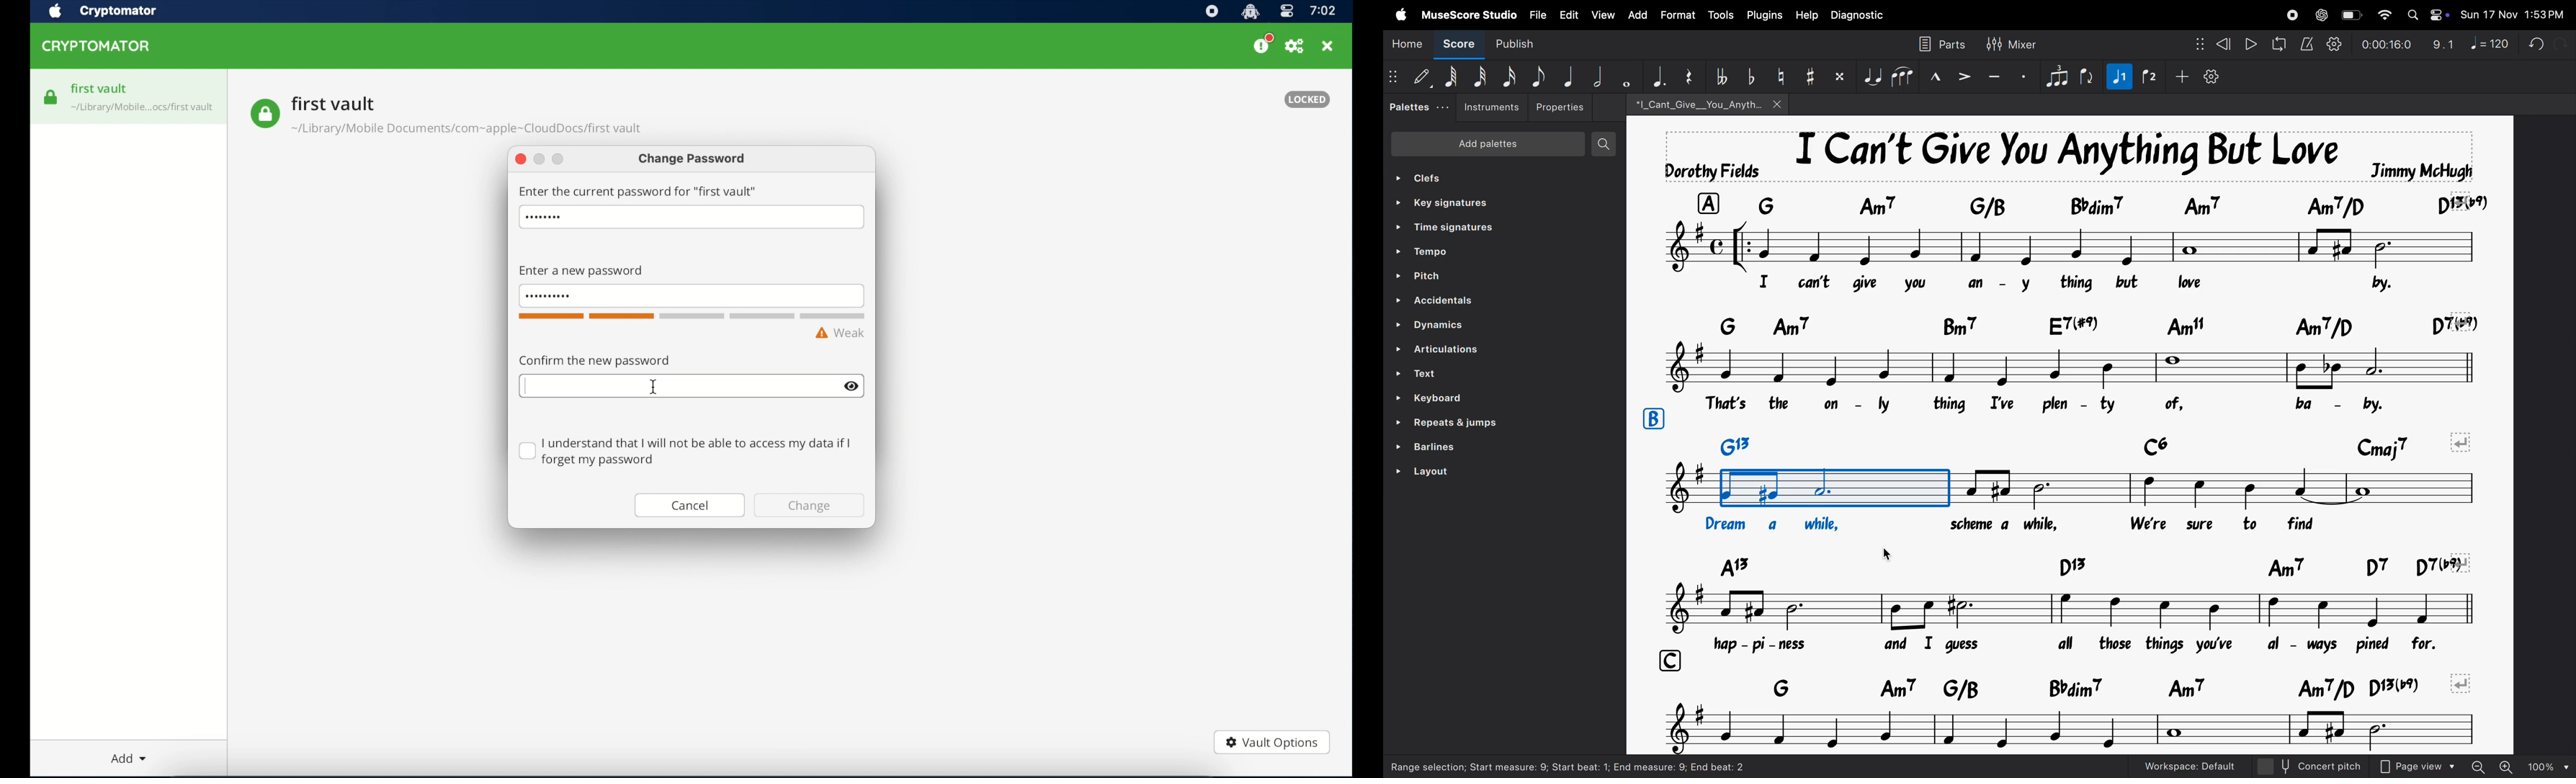 This screenshot has height=784, width=2576. What do you see at coordinates (1718, 15) in the screenshot?
I see `tools` at bounding box center [1718, 15].